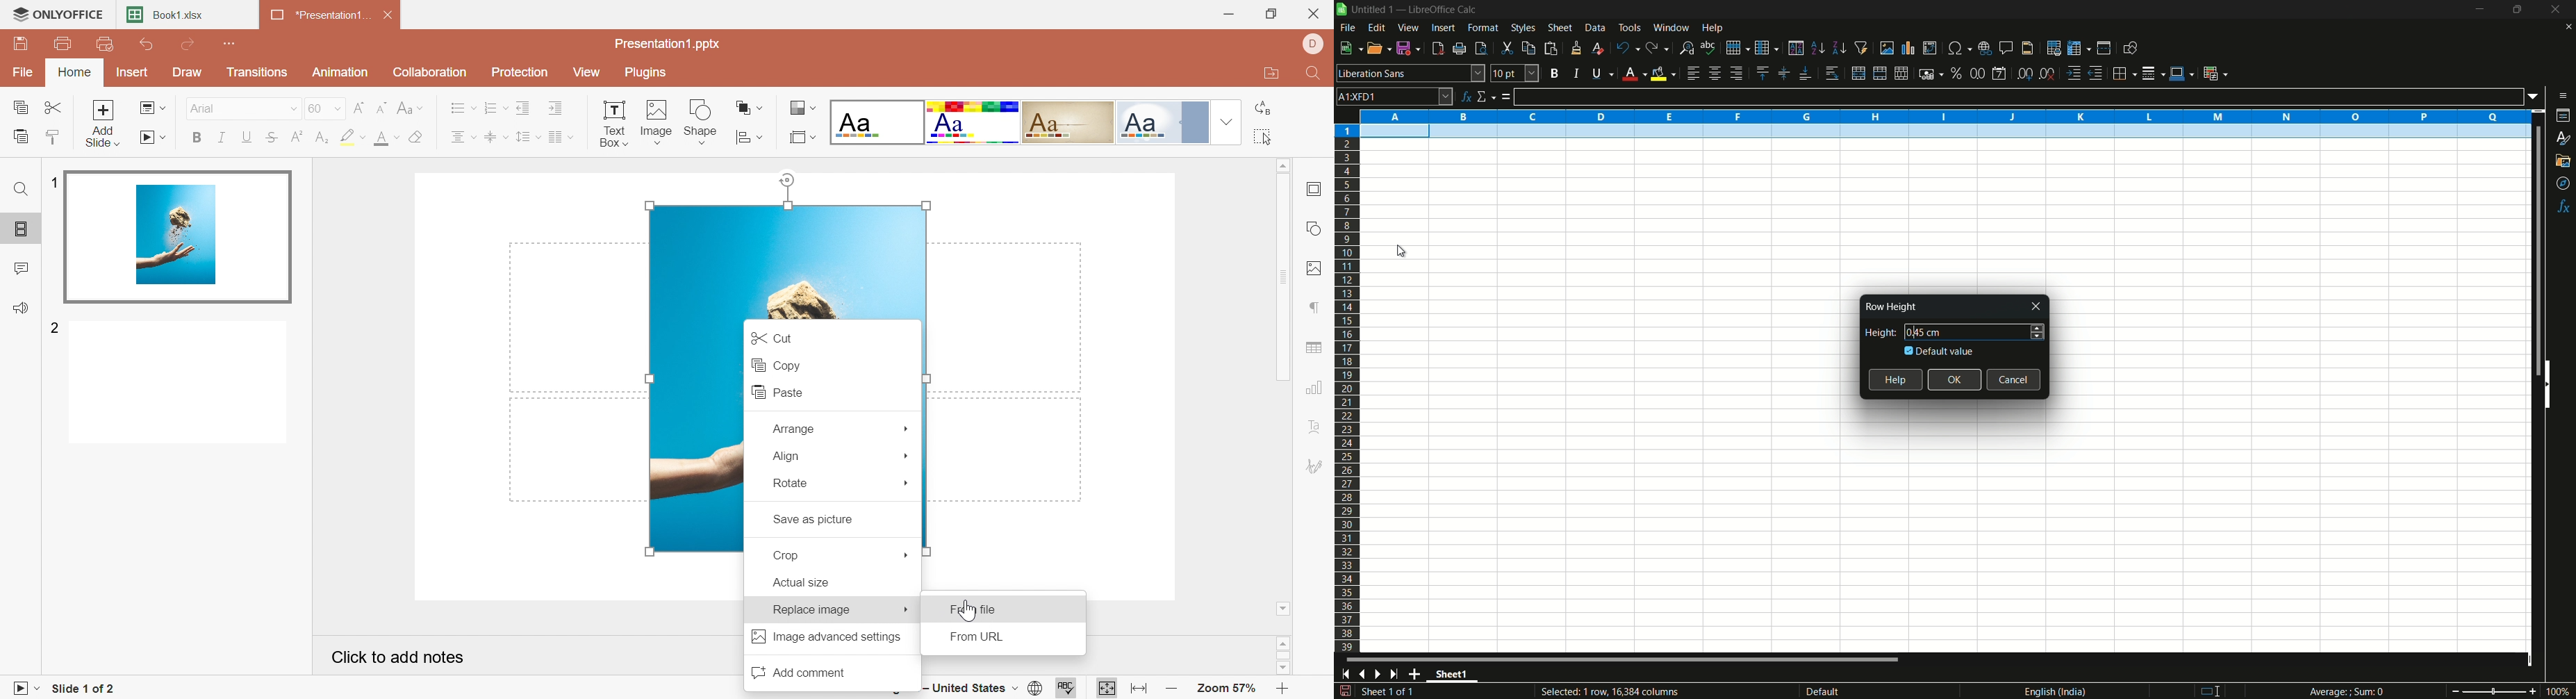 Image resolution: width=2576 pixels, height=700 pixels. I want to click on maximize or restore, so click(2517, 10).